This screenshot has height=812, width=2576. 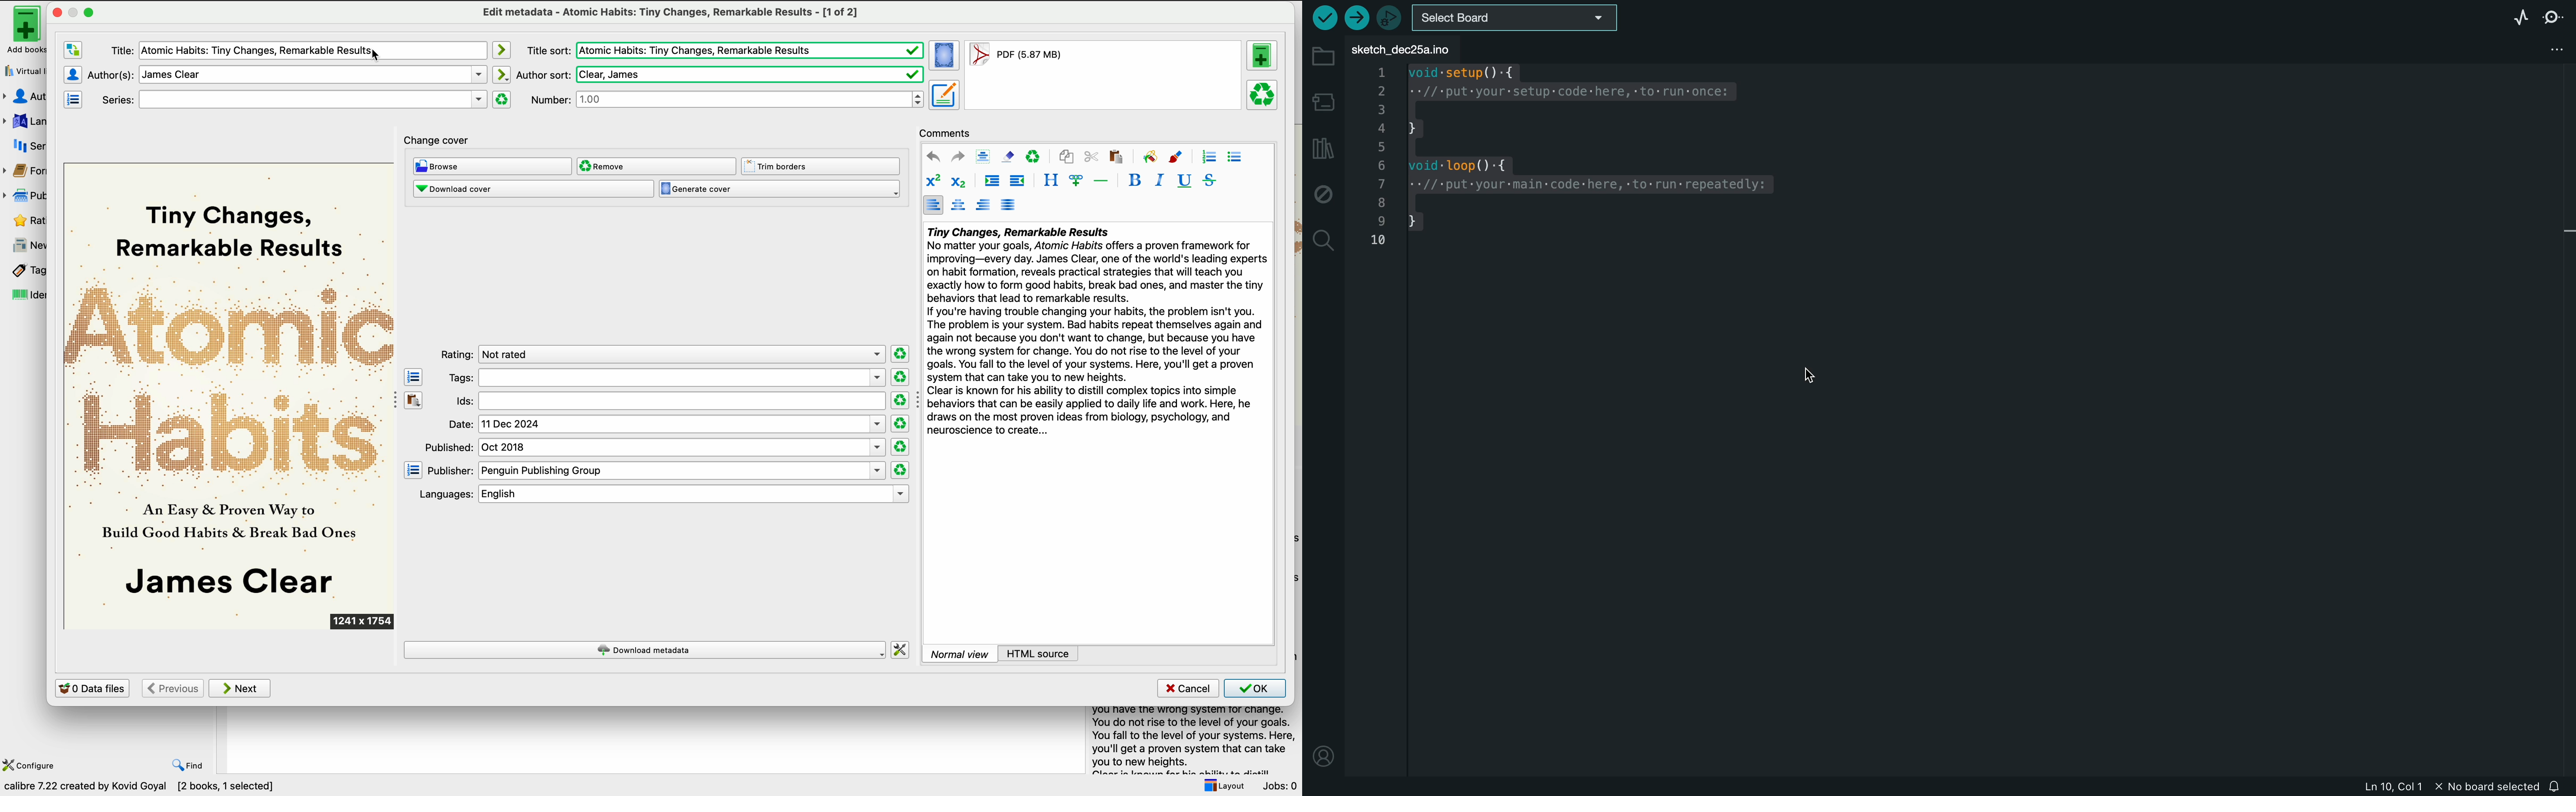 I want to click on number, so click(x=728, y=100).